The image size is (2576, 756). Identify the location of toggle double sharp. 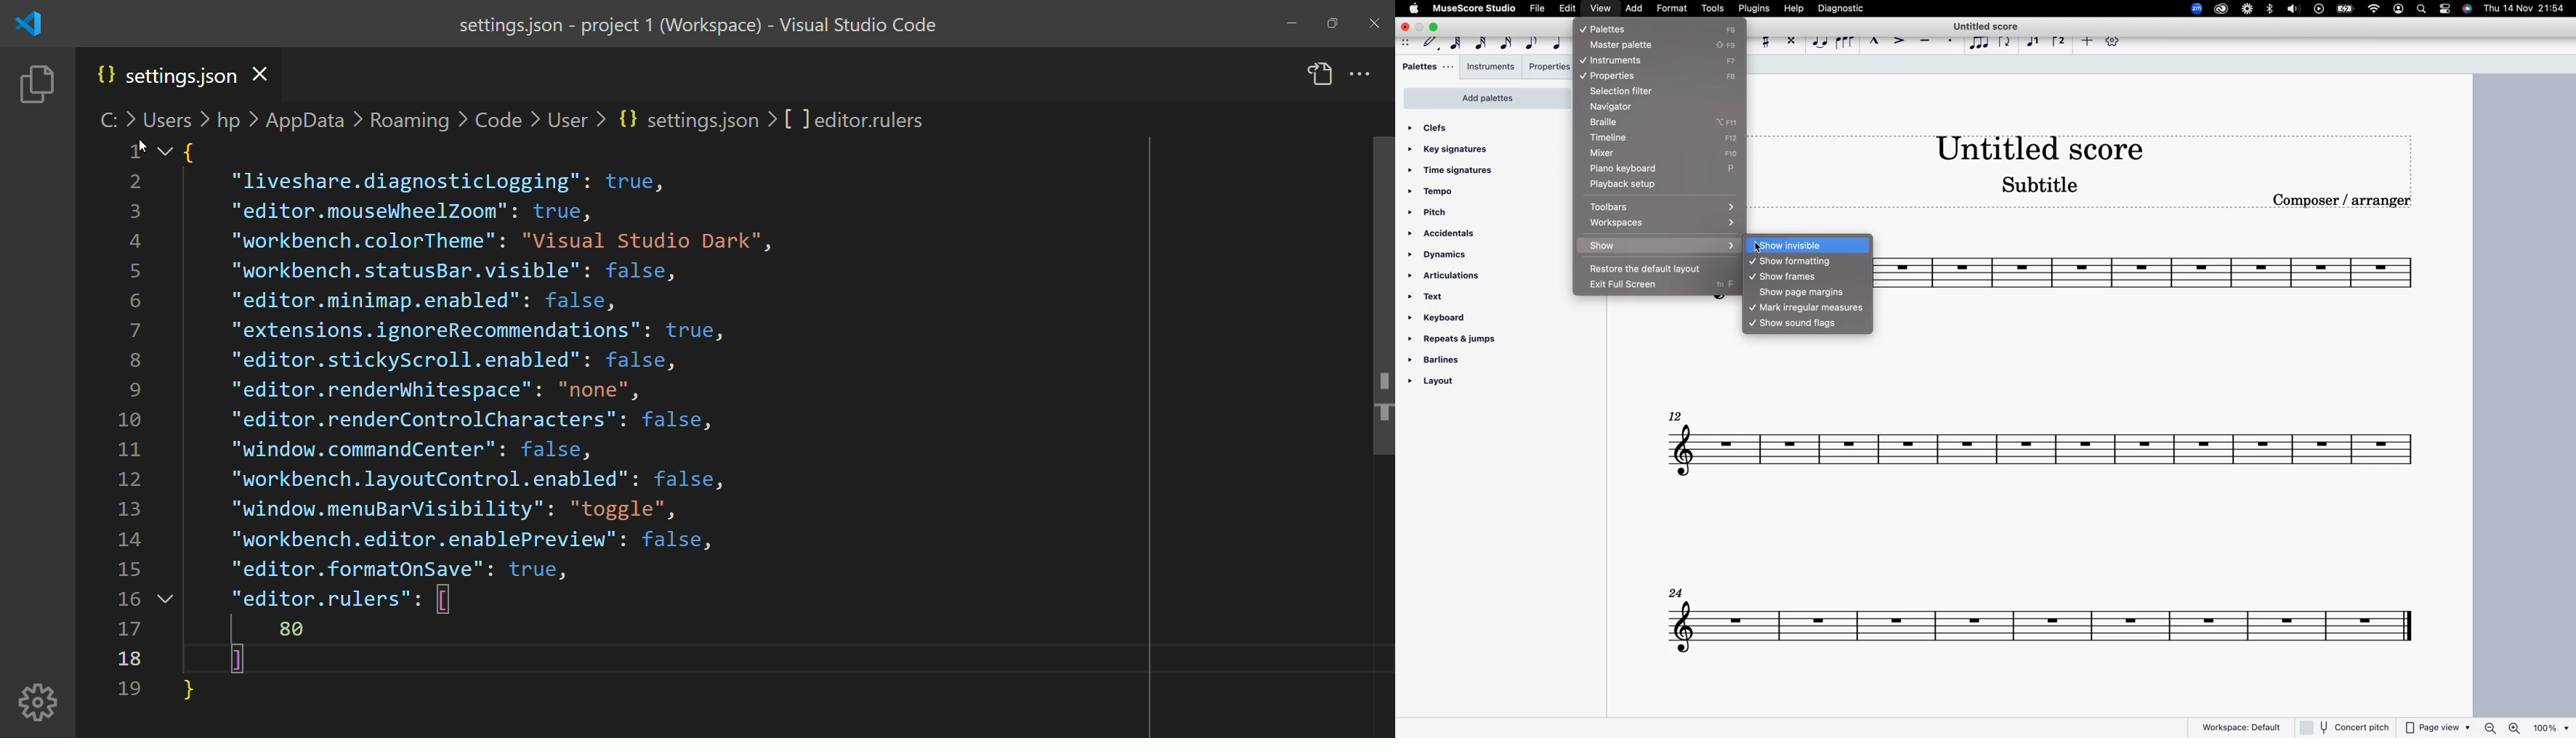
(1788, 40).